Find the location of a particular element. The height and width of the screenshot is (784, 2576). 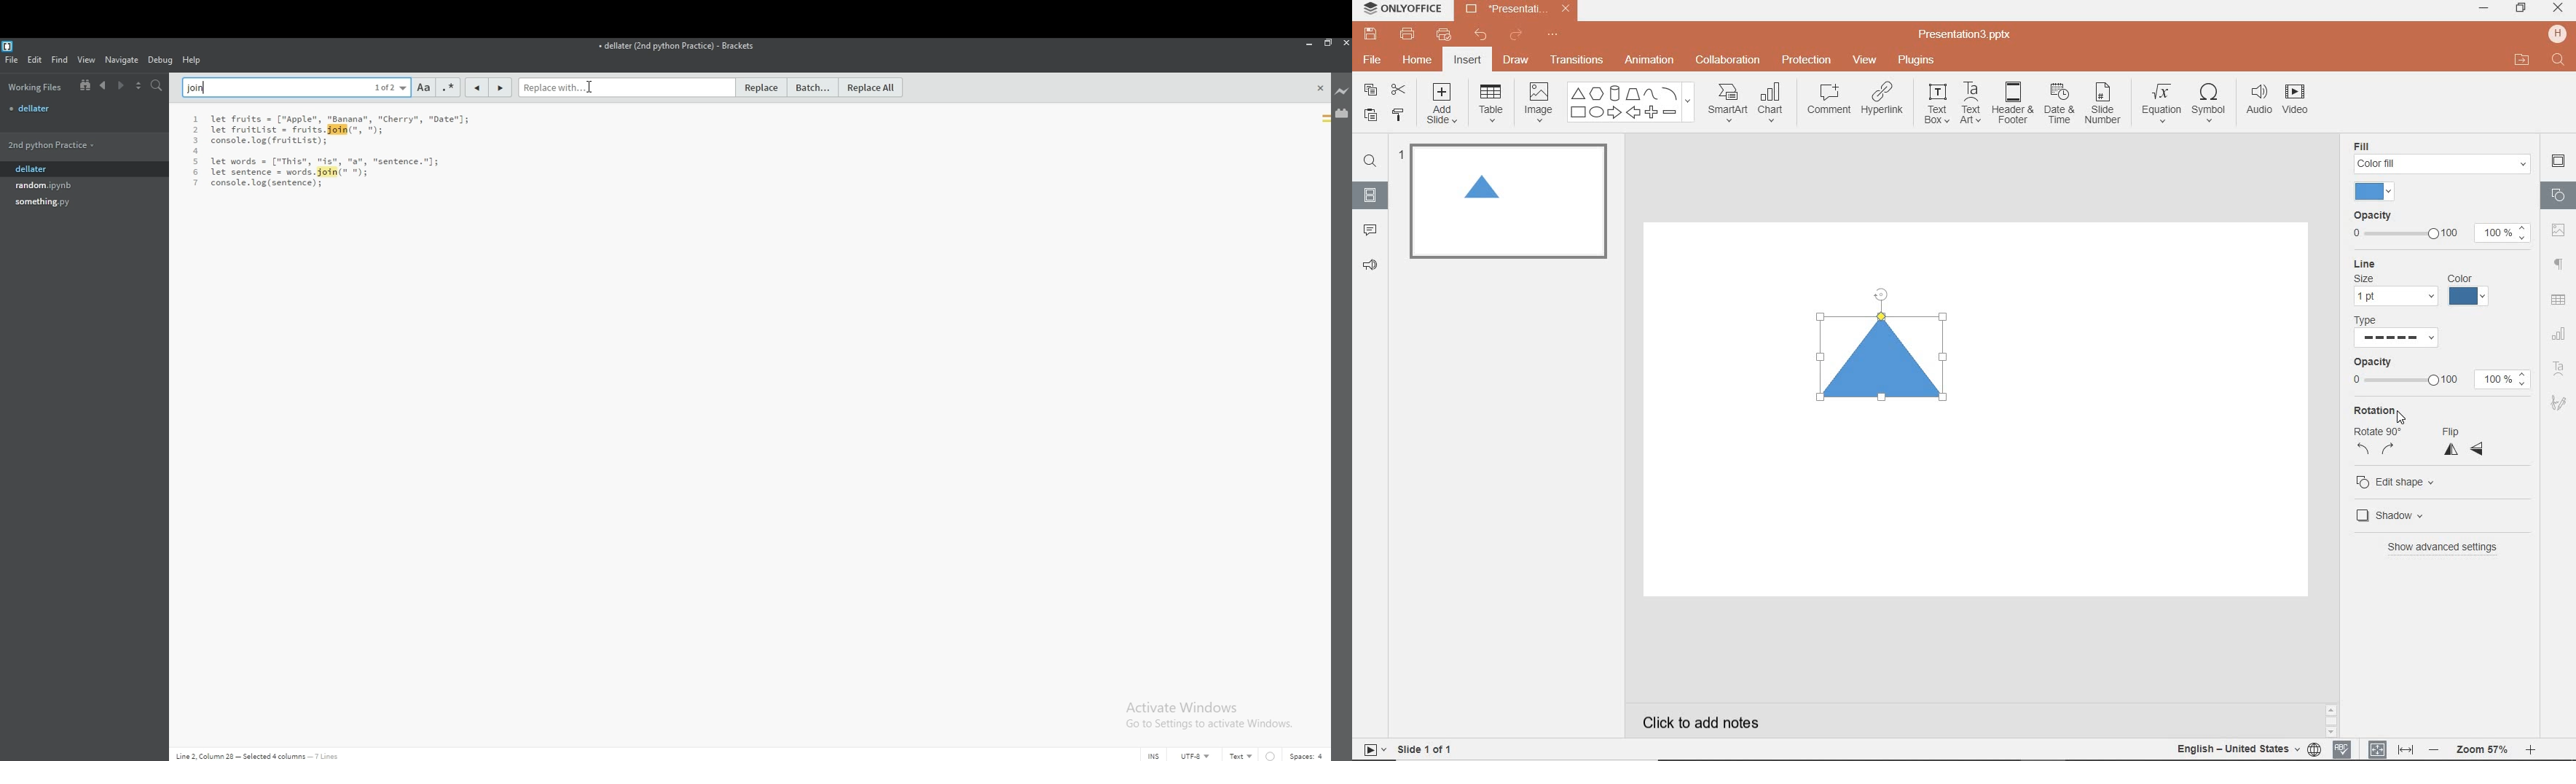

PASTE is located at coordinates (1367, 116).